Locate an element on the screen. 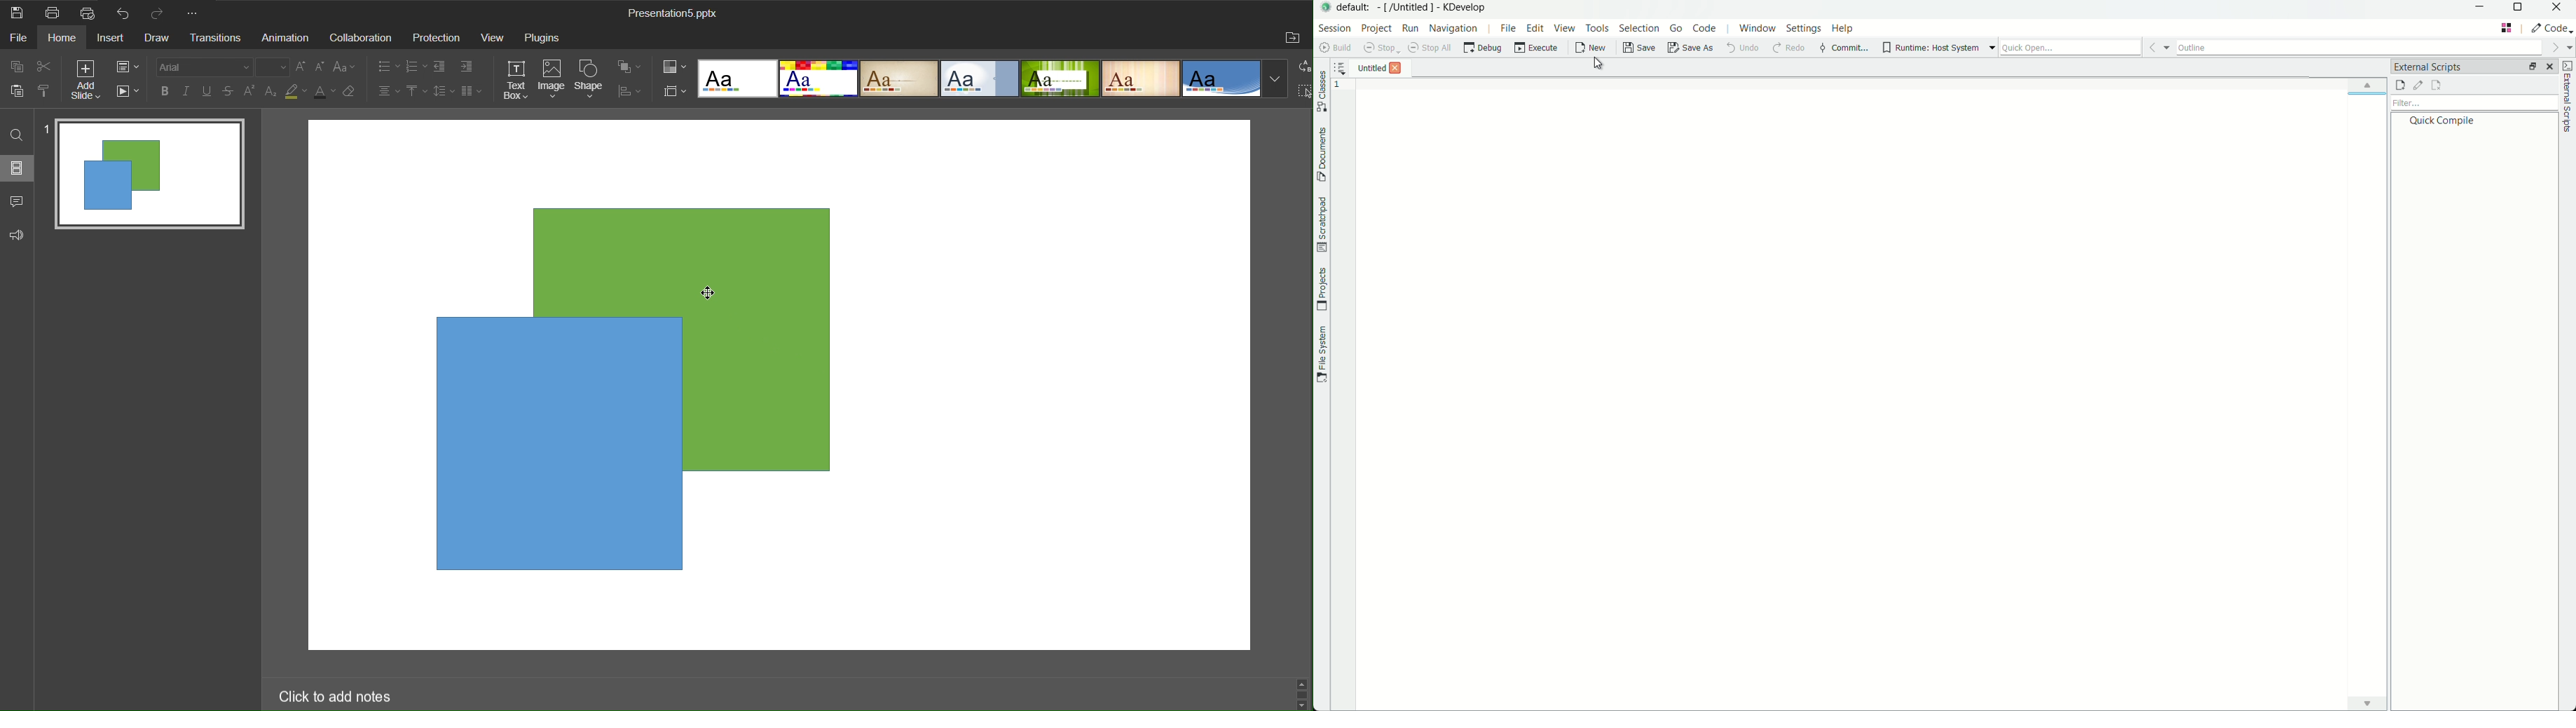  Slides is located at coordinates (19, 169).